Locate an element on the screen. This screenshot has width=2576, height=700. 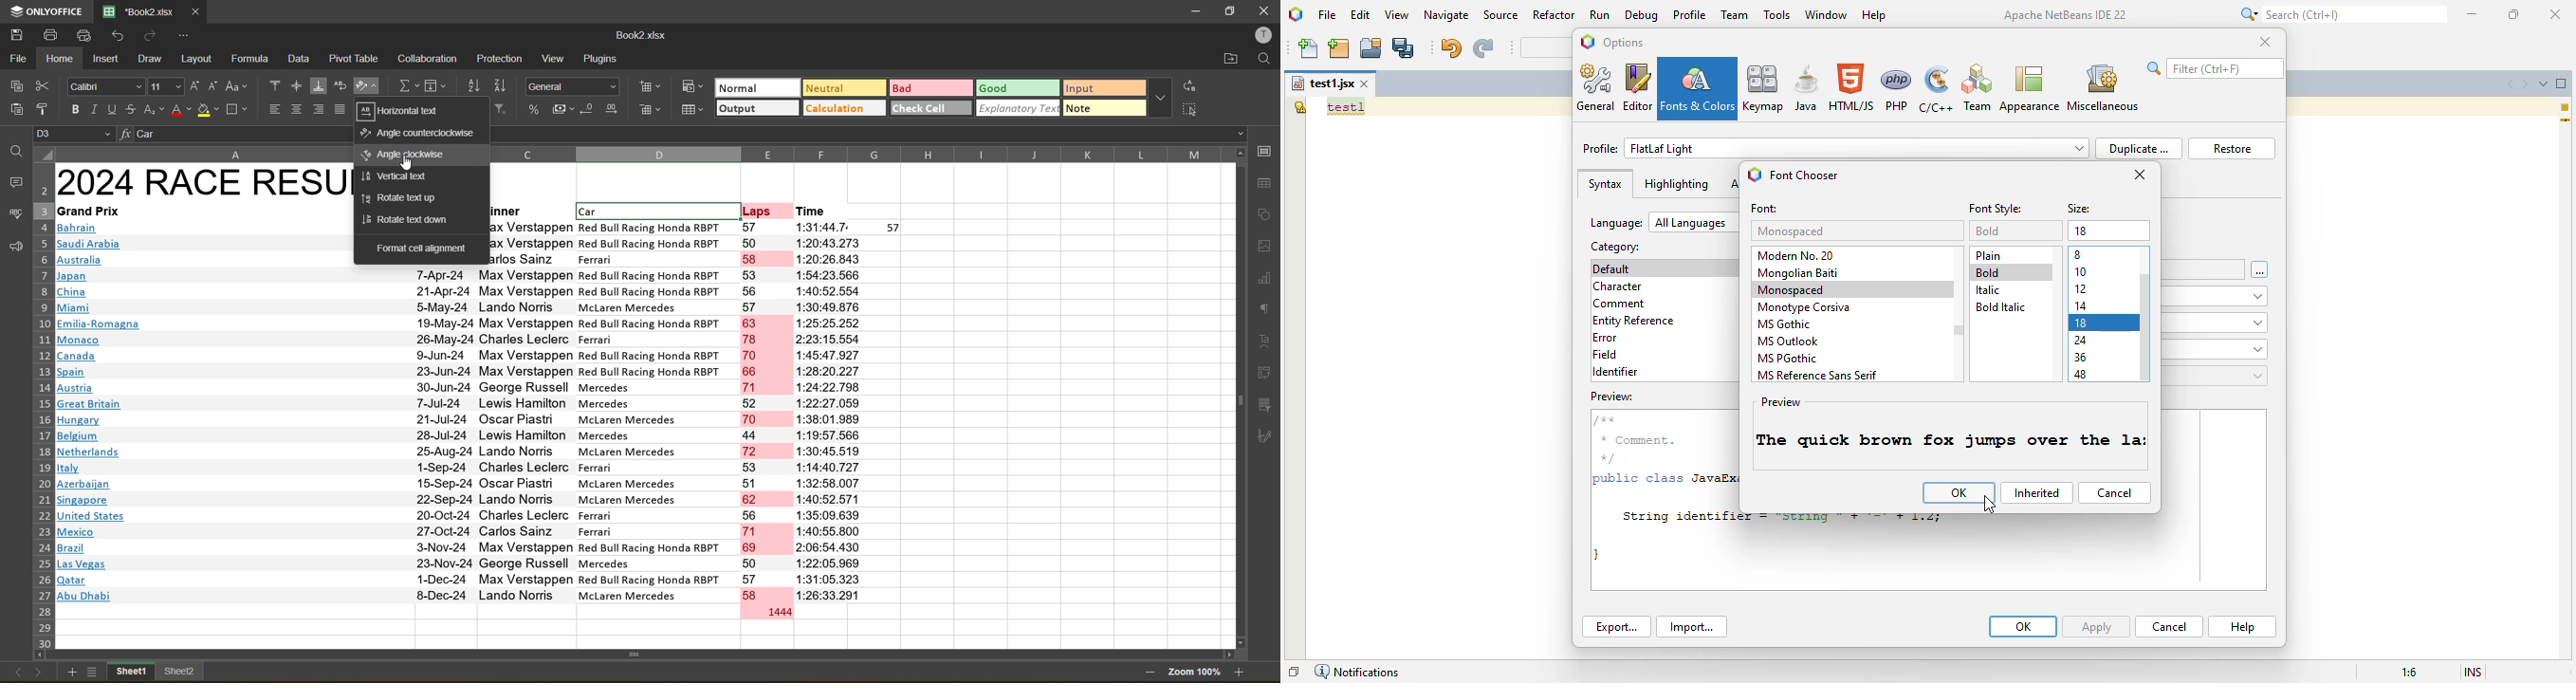
app name is located at coordinates (48, 11).